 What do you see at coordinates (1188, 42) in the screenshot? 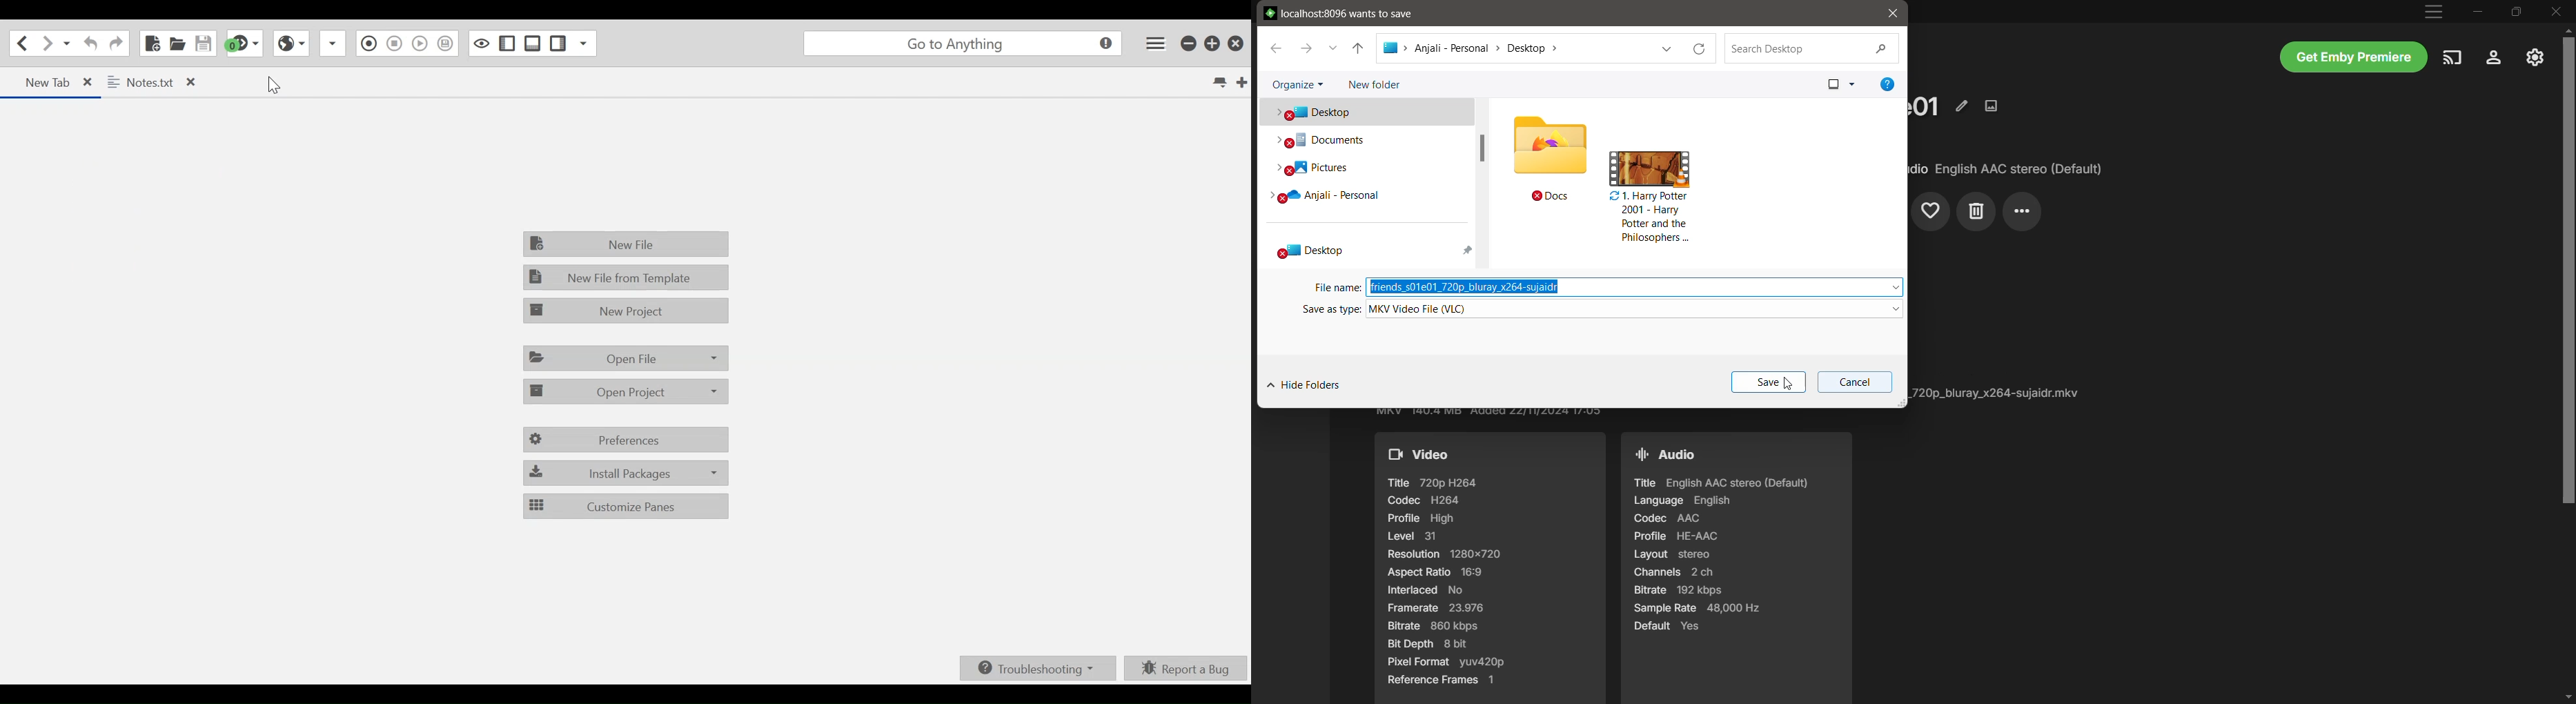
I see `minimize` at bounding box center [1188, 42].